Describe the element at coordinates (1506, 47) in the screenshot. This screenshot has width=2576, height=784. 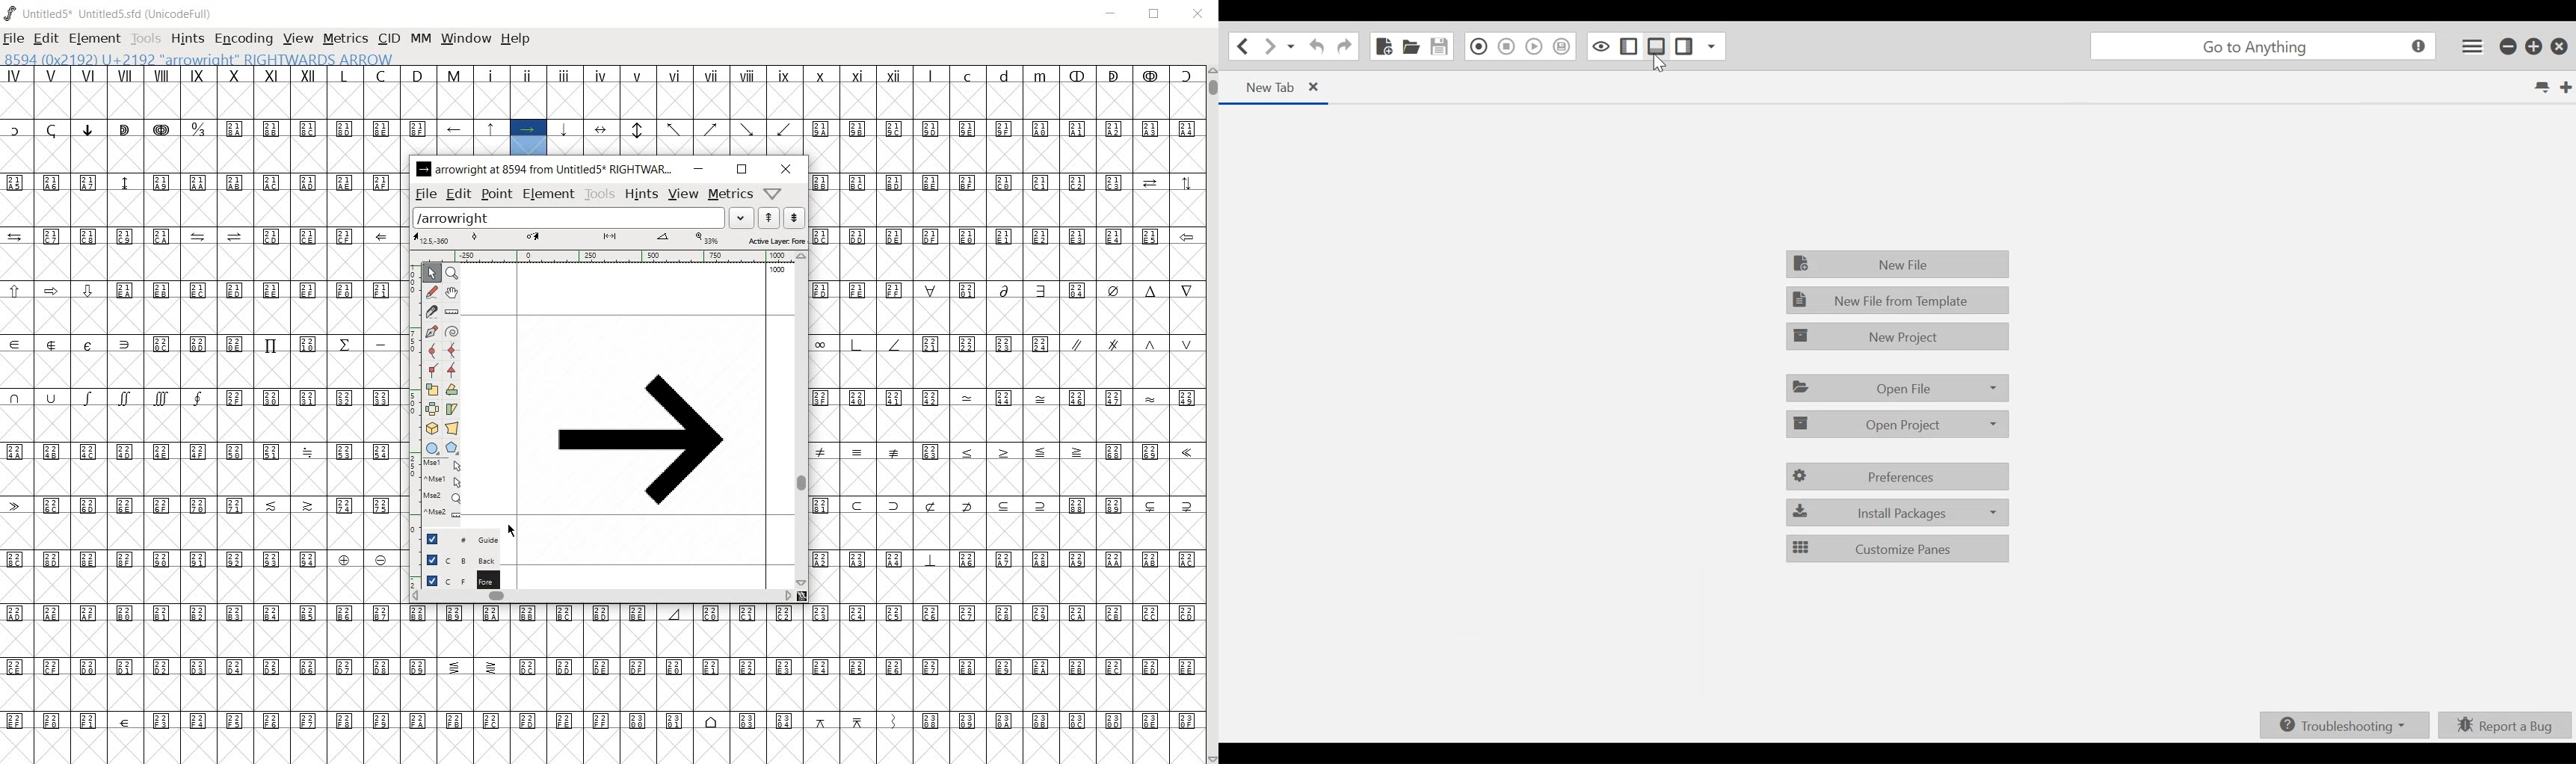
I see `Stop Recording Macro` at that location.